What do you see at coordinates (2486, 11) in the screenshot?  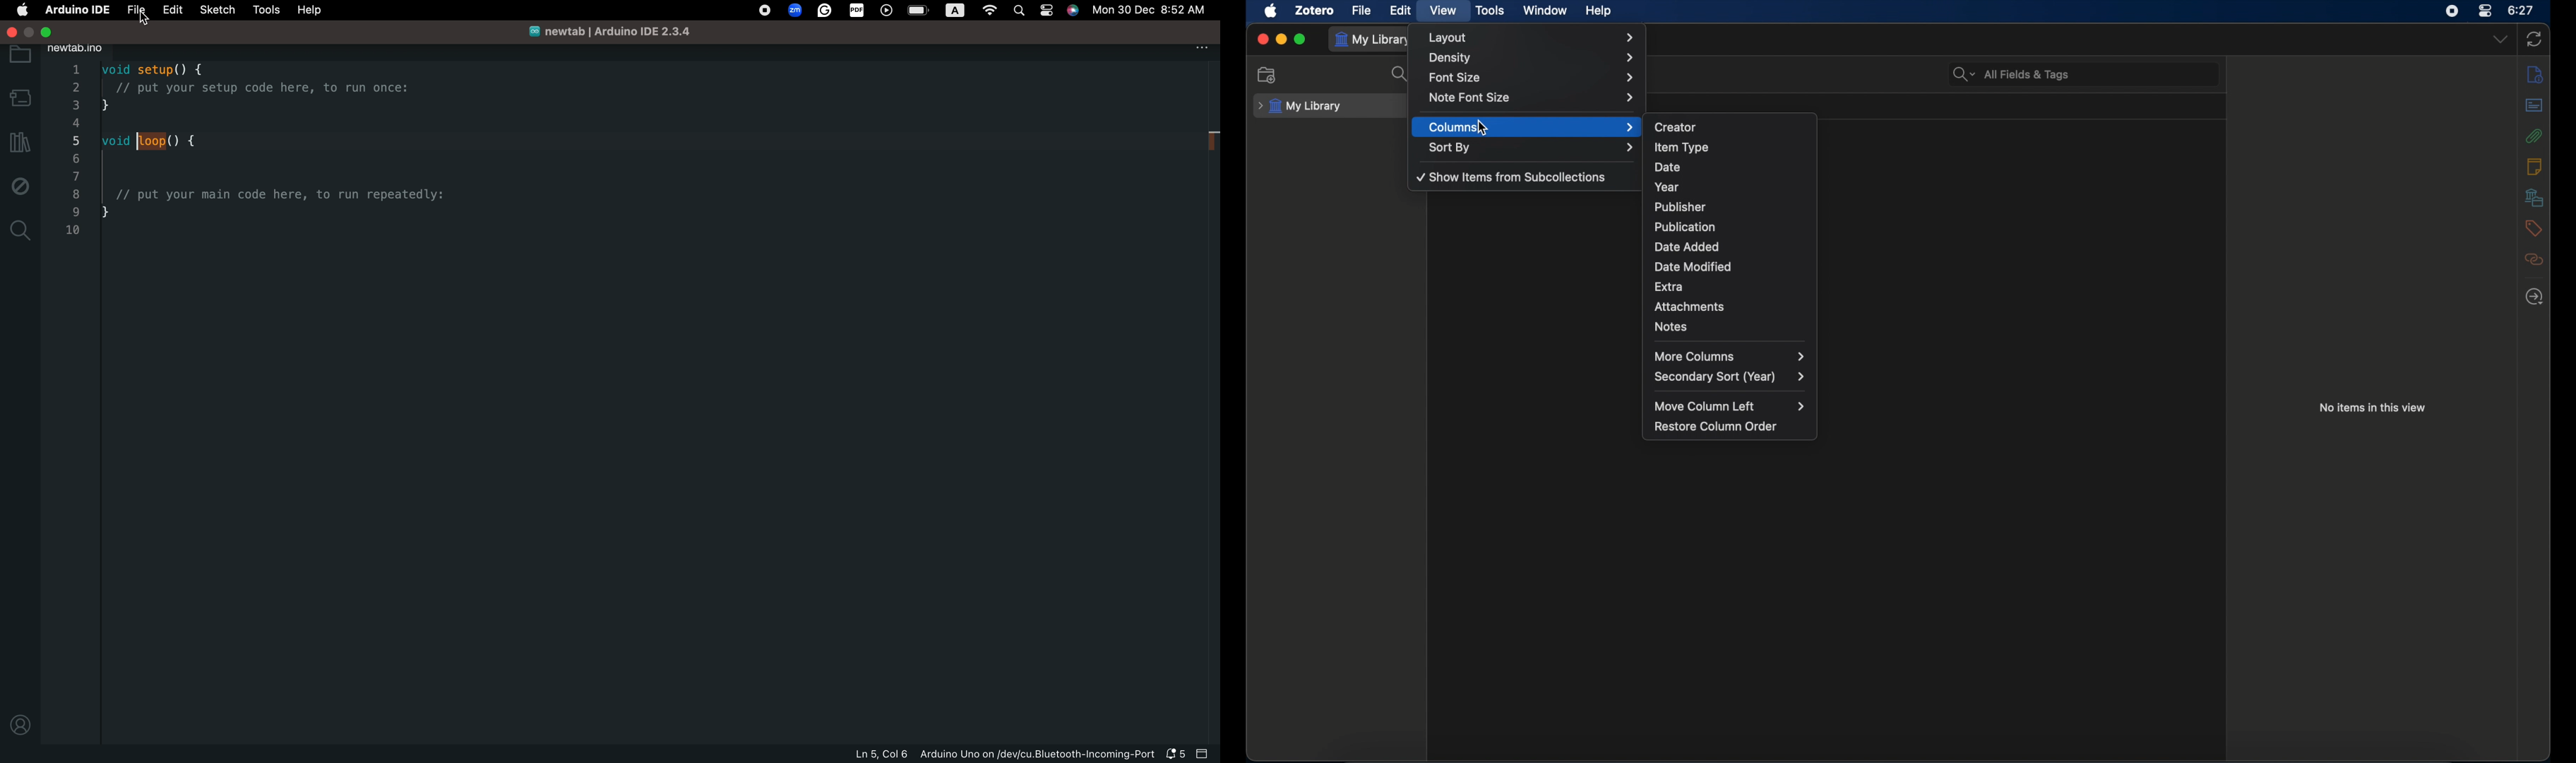 I see `control center` at bounding box center [2486, 11].